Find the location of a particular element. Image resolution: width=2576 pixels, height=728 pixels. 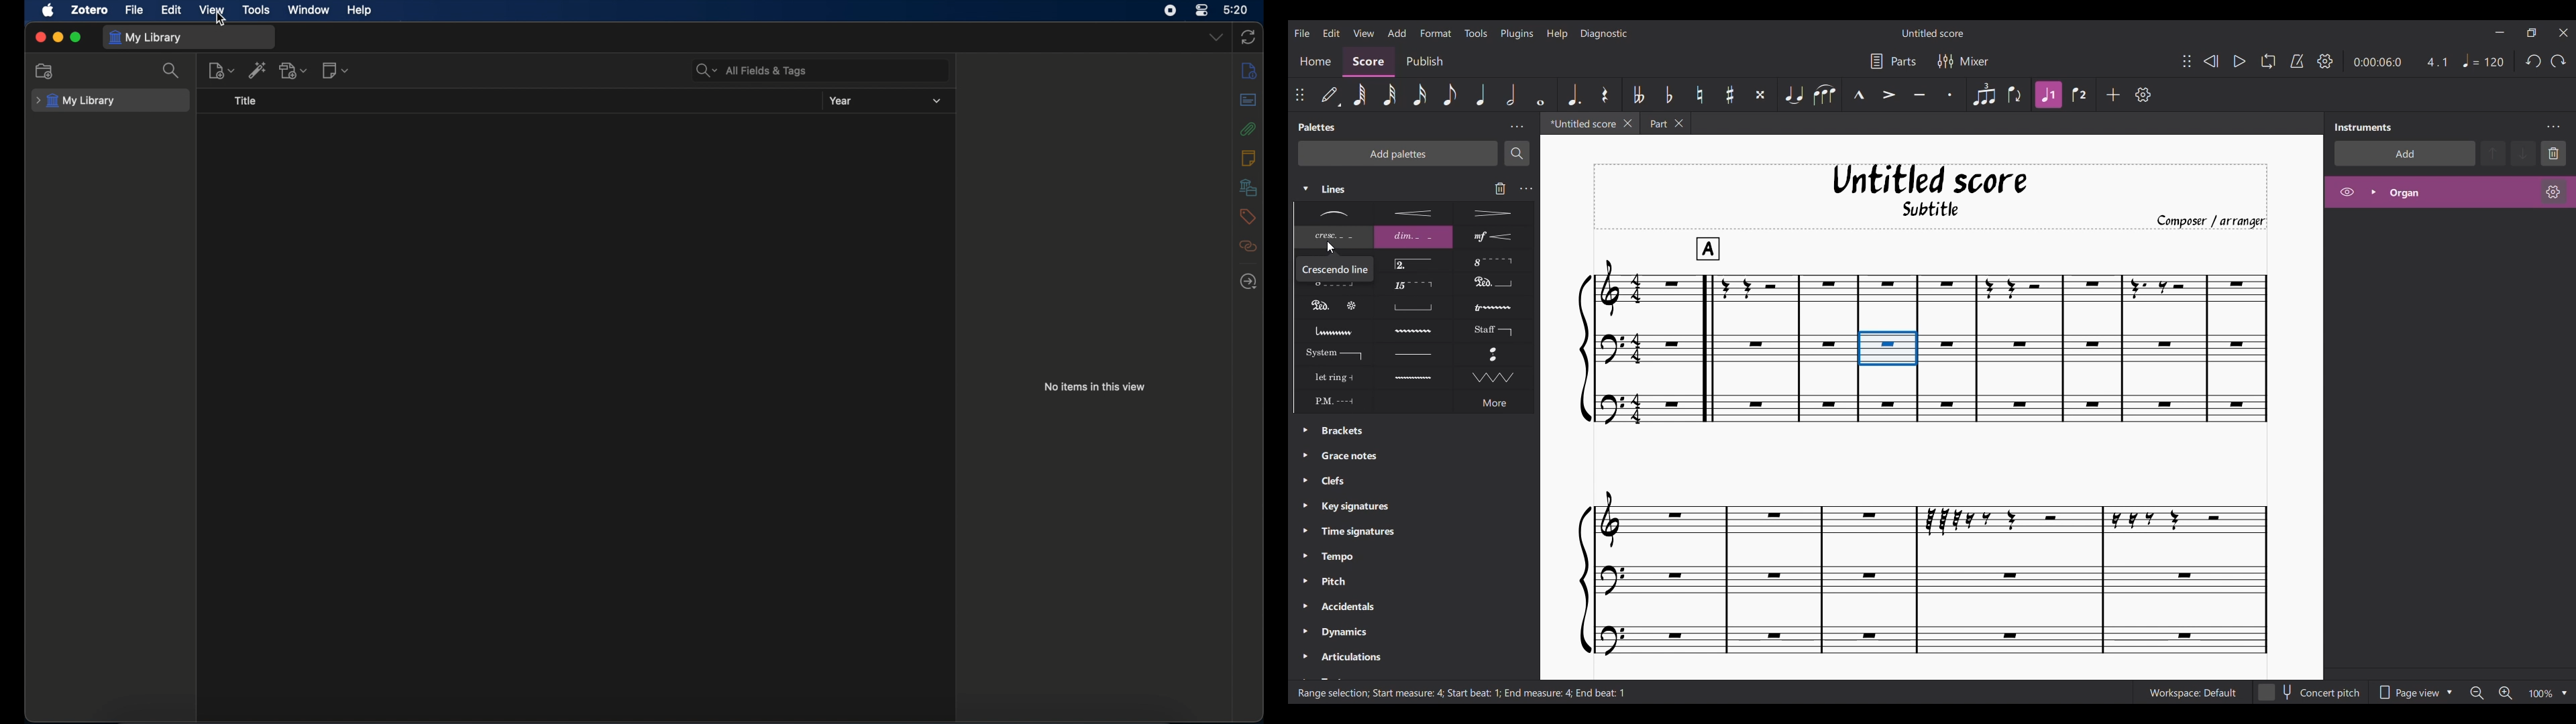

Highlighted after current selection is located at coordinates (2049, 95).